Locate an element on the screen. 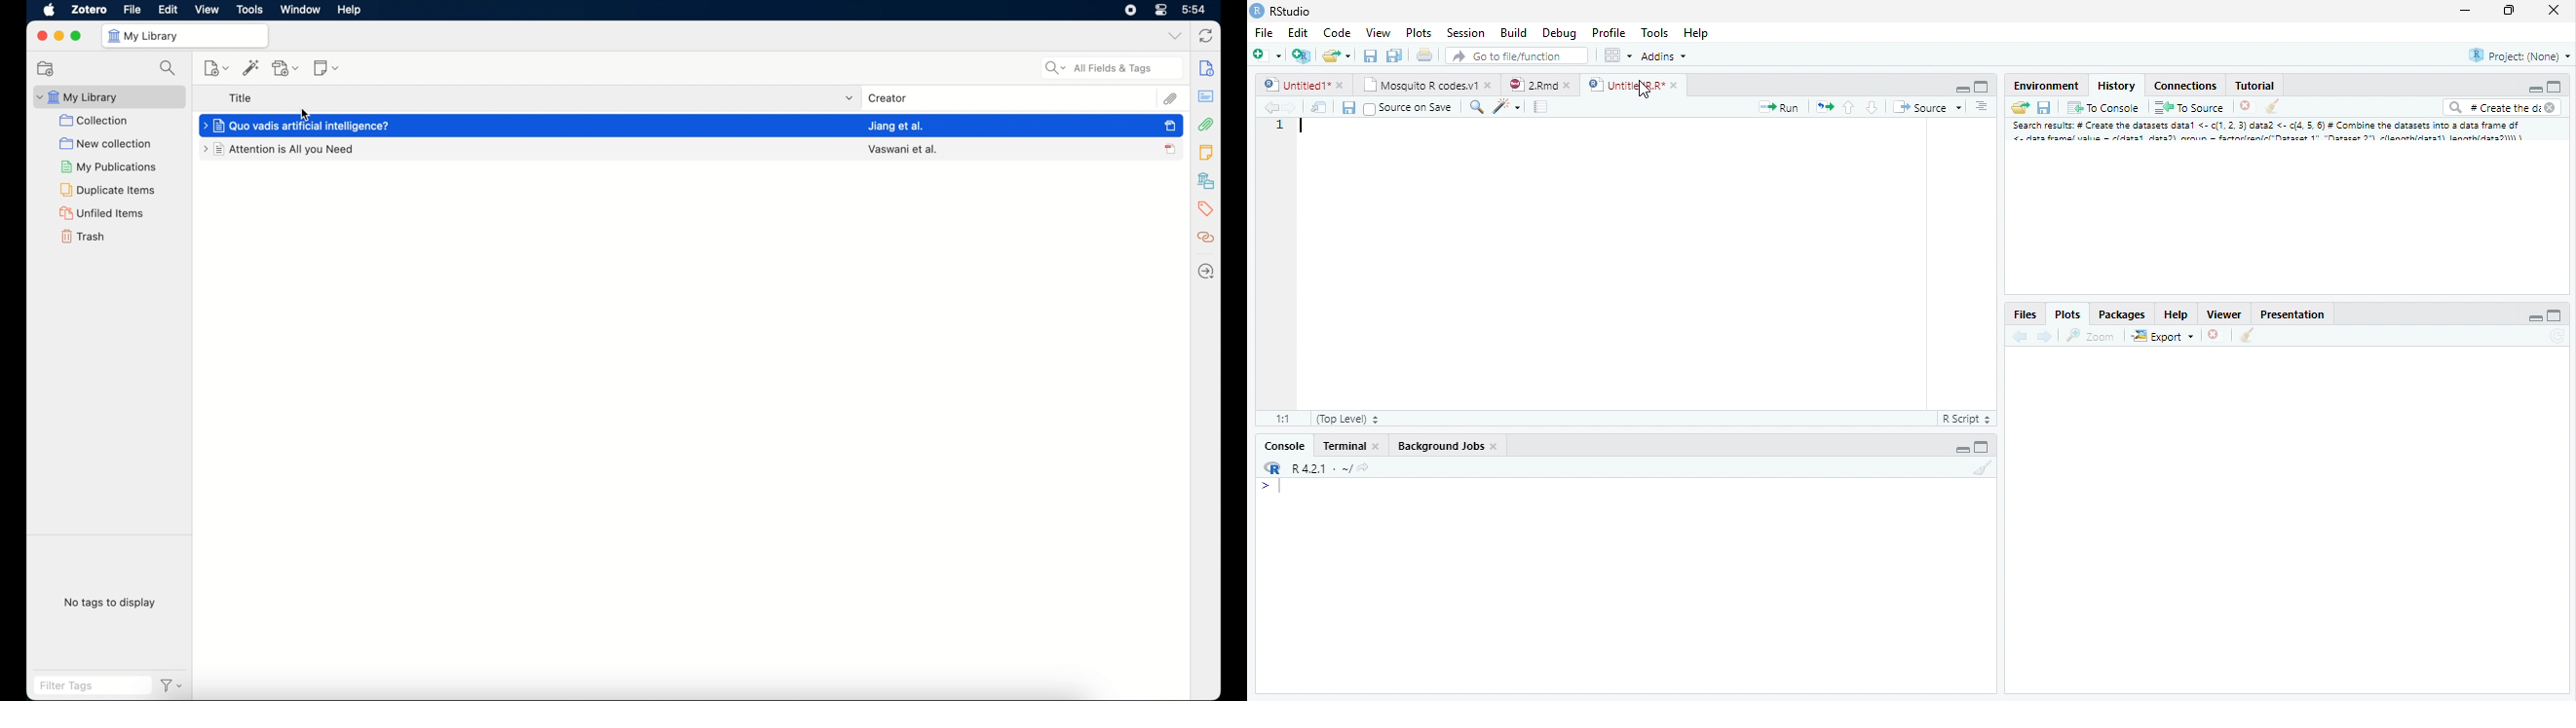 The height and width of the screenshot is (728, 2576). Connections is located at coordinates (2186, 86).